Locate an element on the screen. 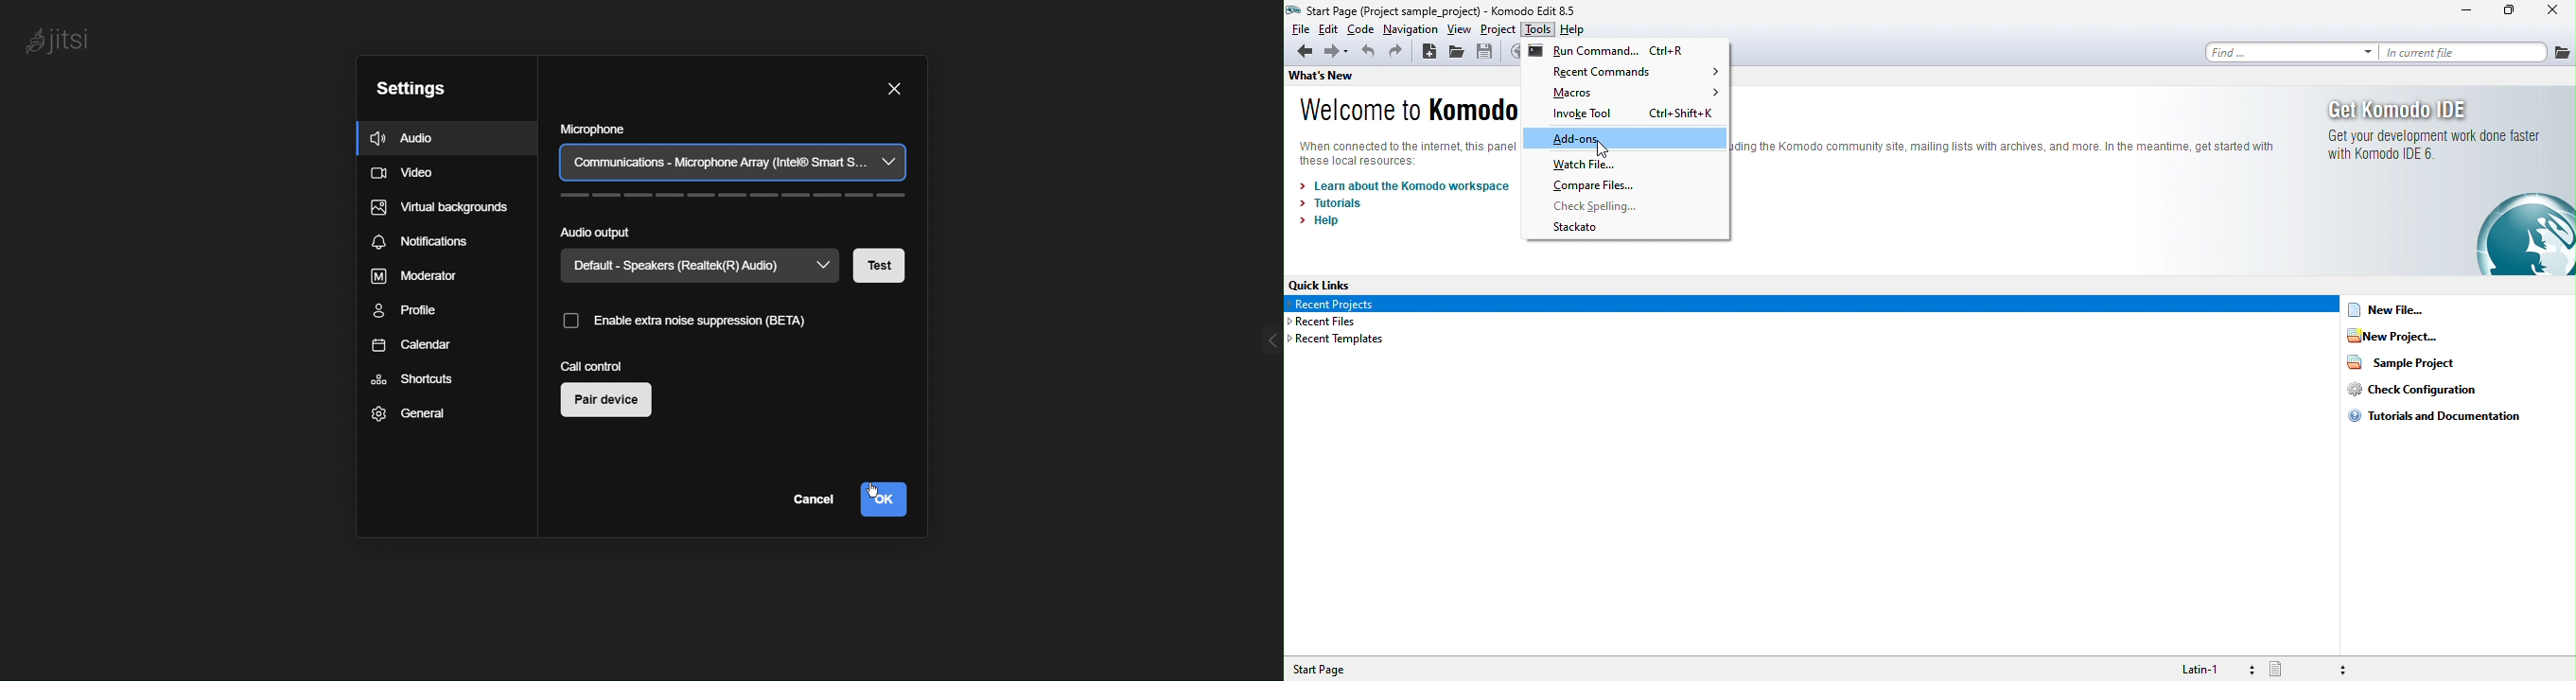 This screenshot has height=700, width=2576. file type is located at coordinates (2311, 669).